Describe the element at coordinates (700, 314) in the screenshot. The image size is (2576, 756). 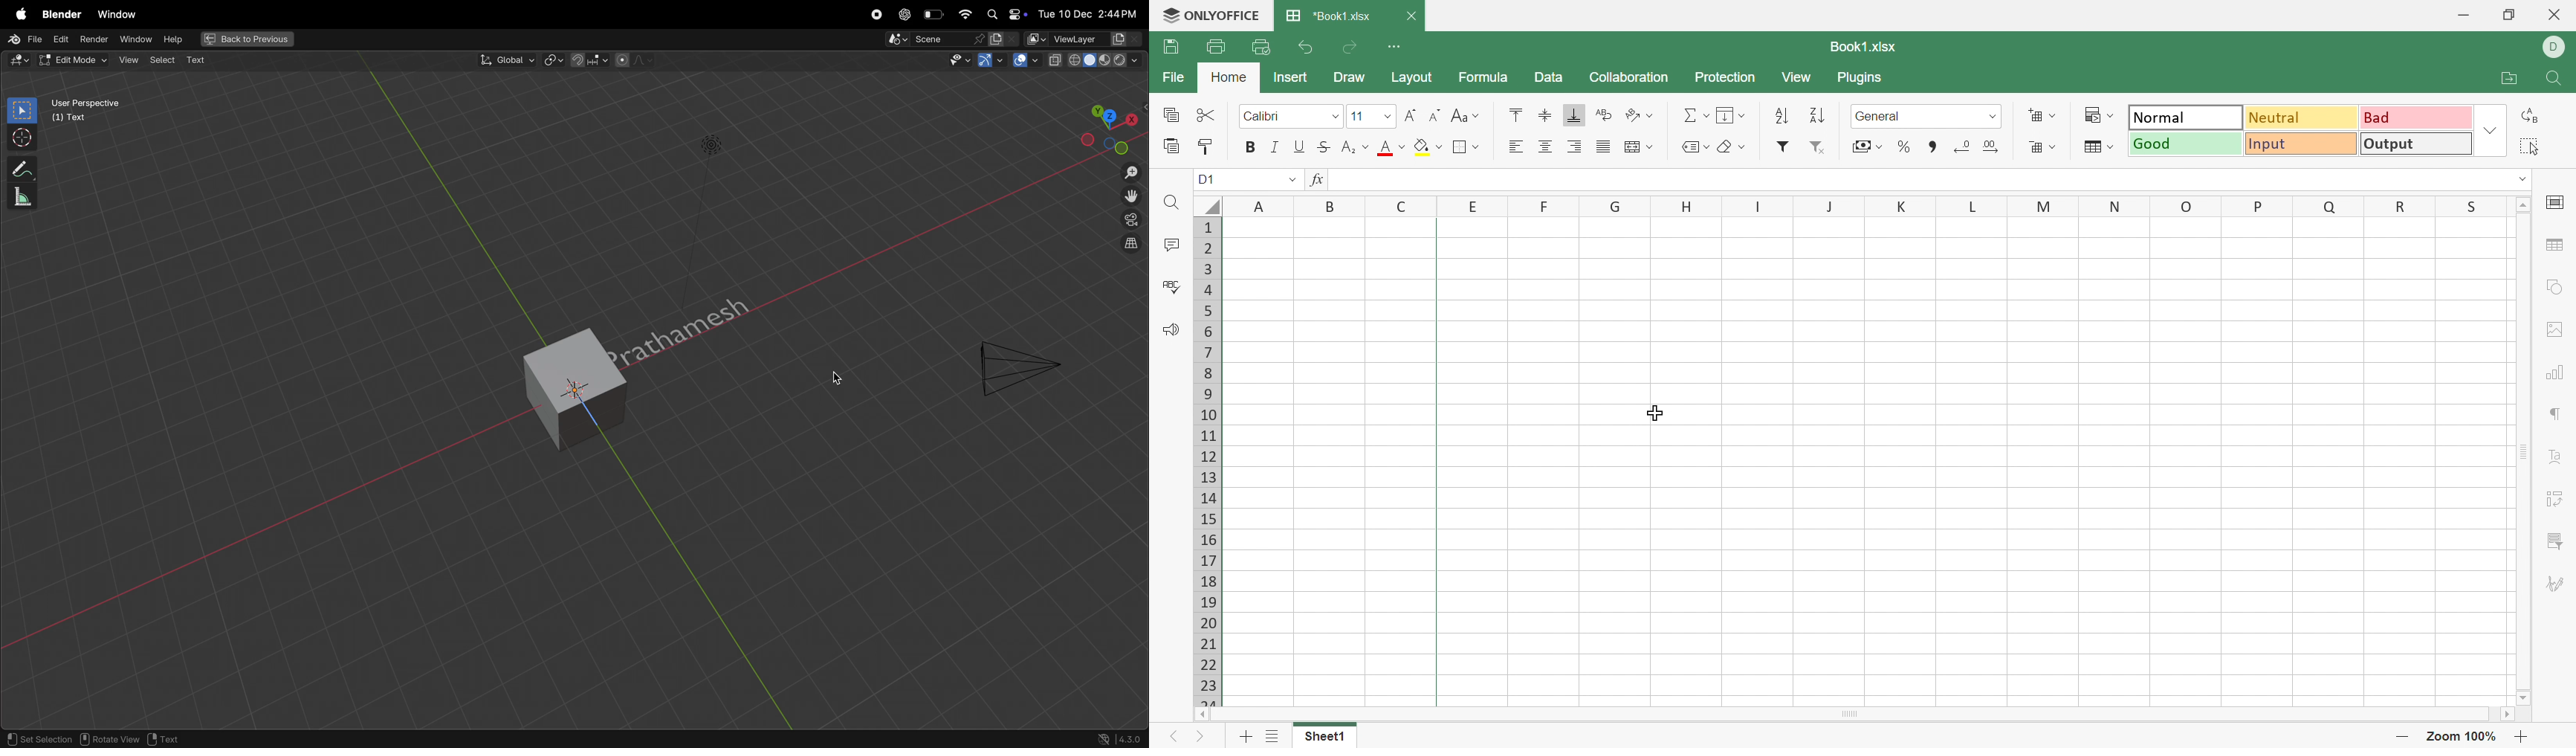
I see `name` at that location.